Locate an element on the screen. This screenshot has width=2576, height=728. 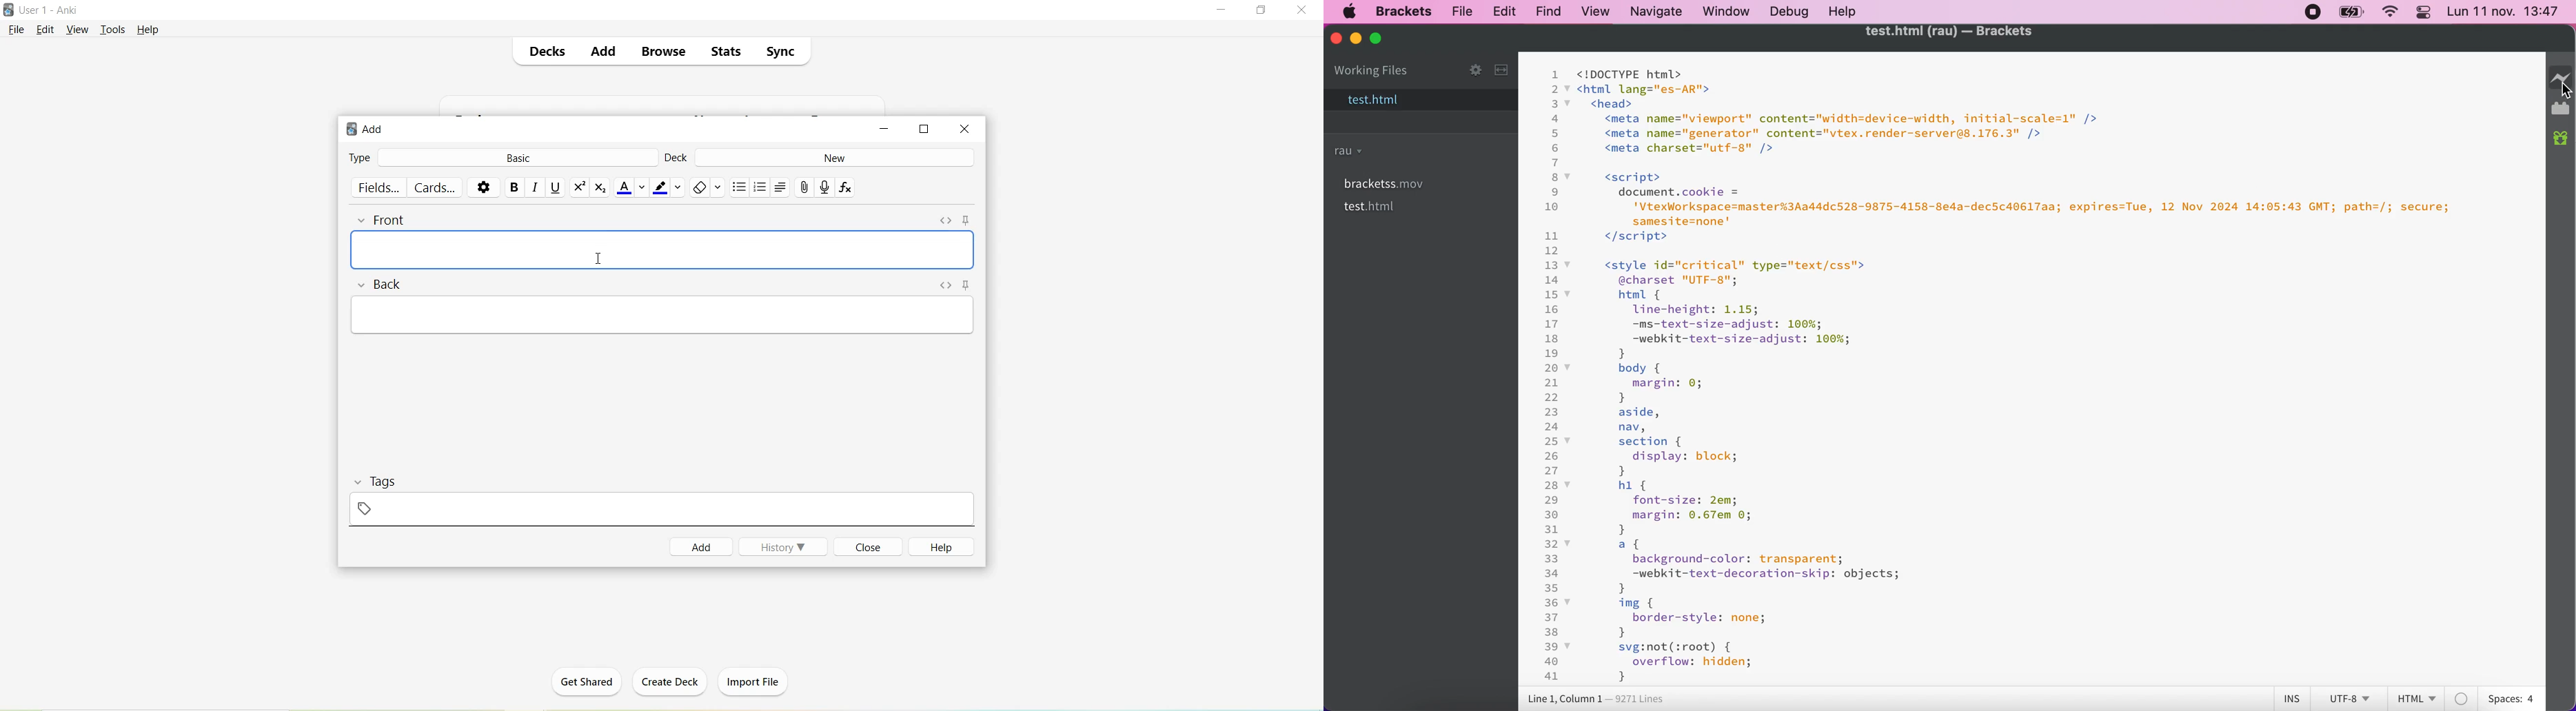
Help is located at coordinates (148, 30).